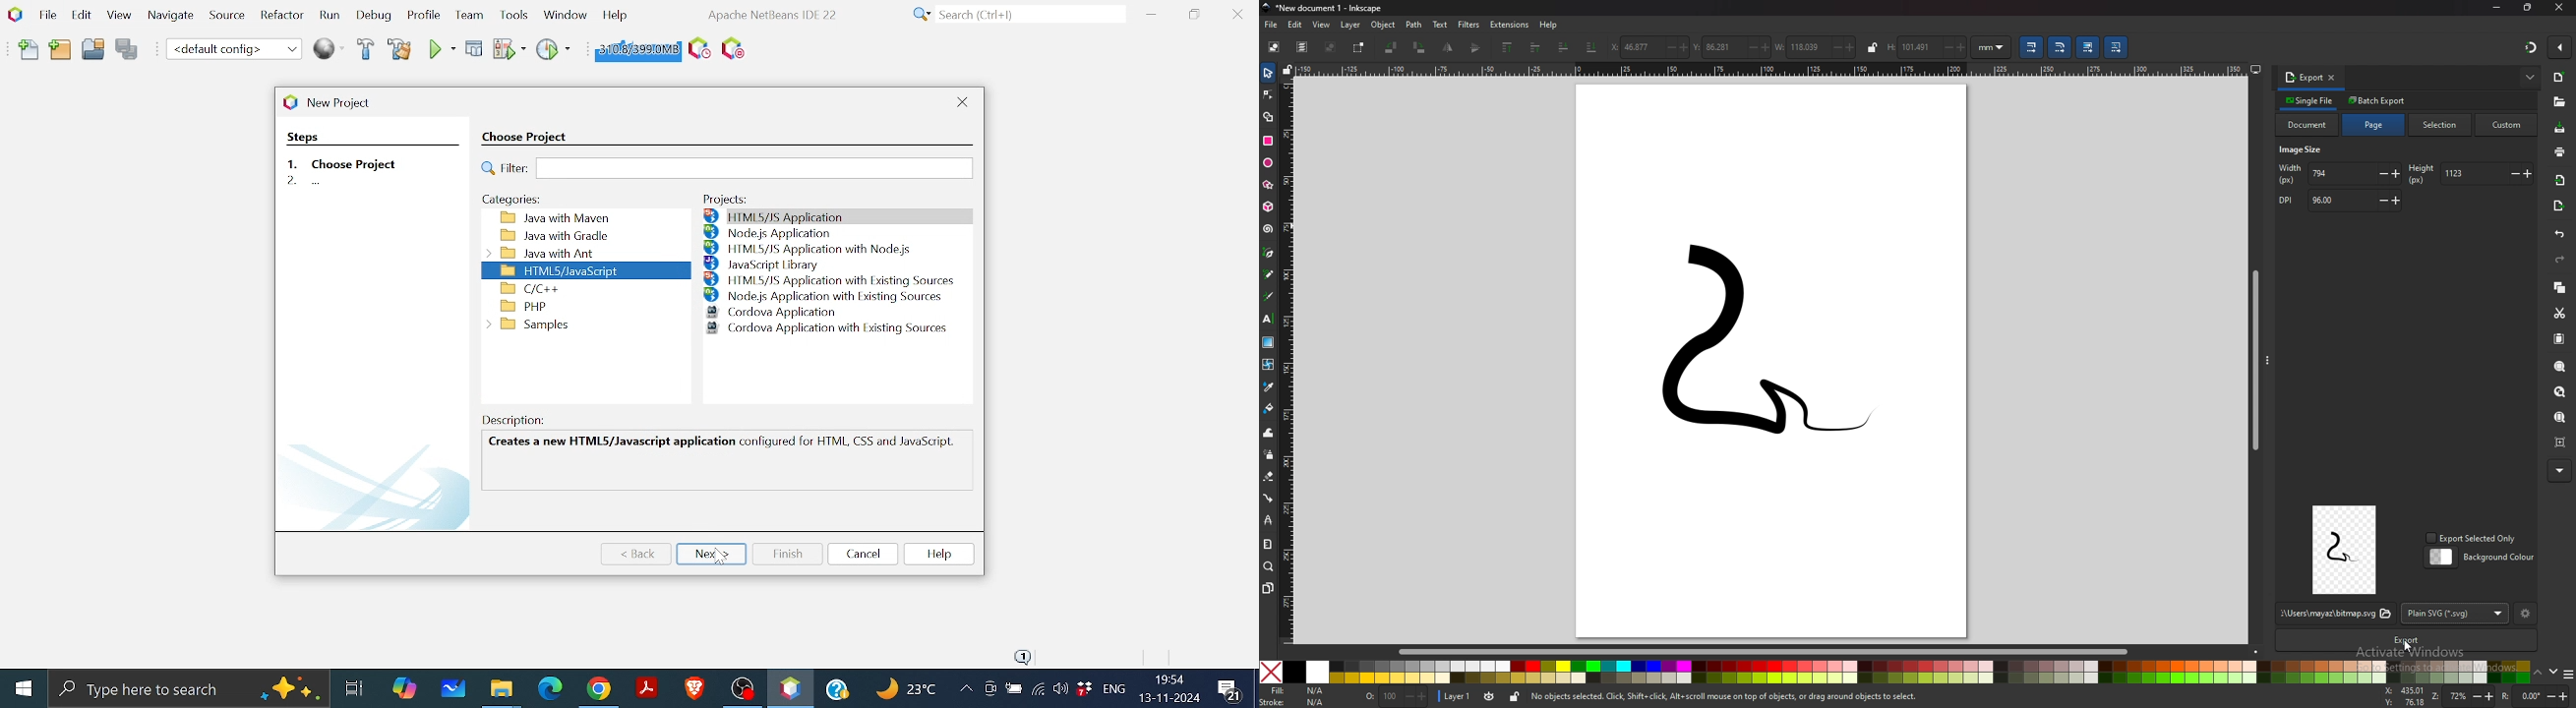 The width and height of the screenshot is (2576, 728). I want to click on drawing, so click(1743, 351).